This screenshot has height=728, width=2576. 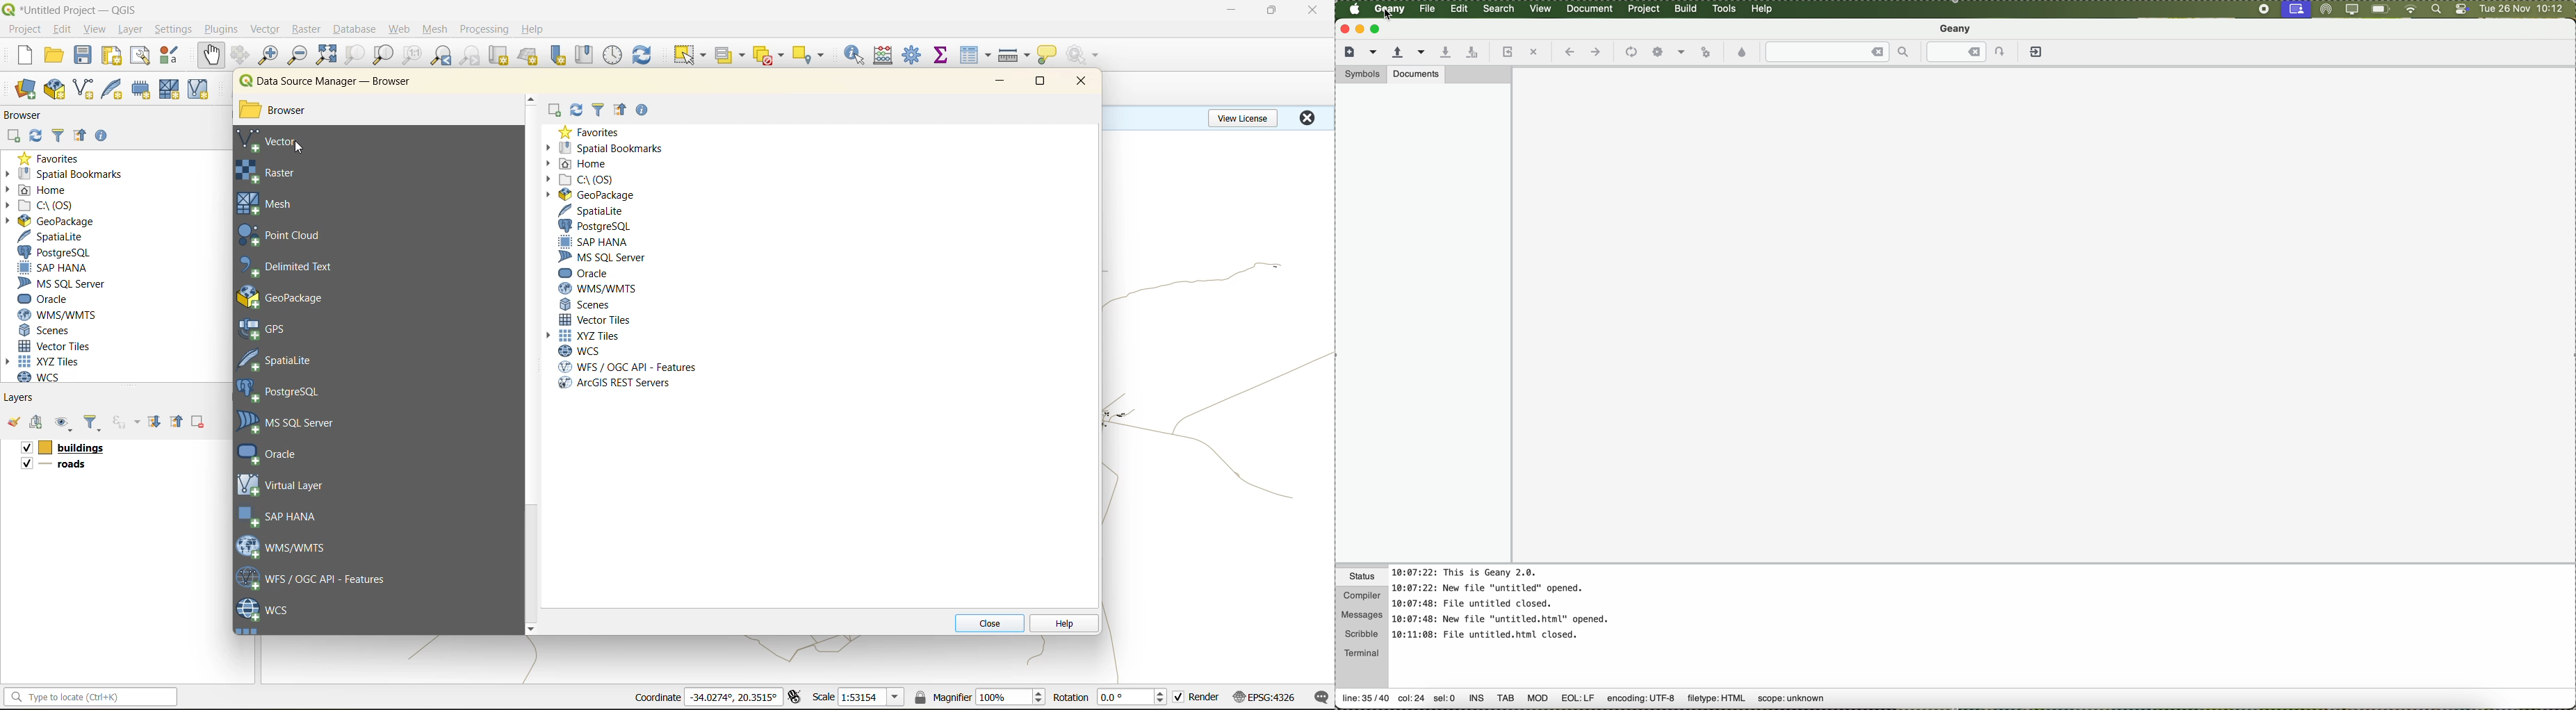 What do you see at coordinates (2263, 10) in the screenshot?
I see `stop recording` at bounding box center [2263, 10].